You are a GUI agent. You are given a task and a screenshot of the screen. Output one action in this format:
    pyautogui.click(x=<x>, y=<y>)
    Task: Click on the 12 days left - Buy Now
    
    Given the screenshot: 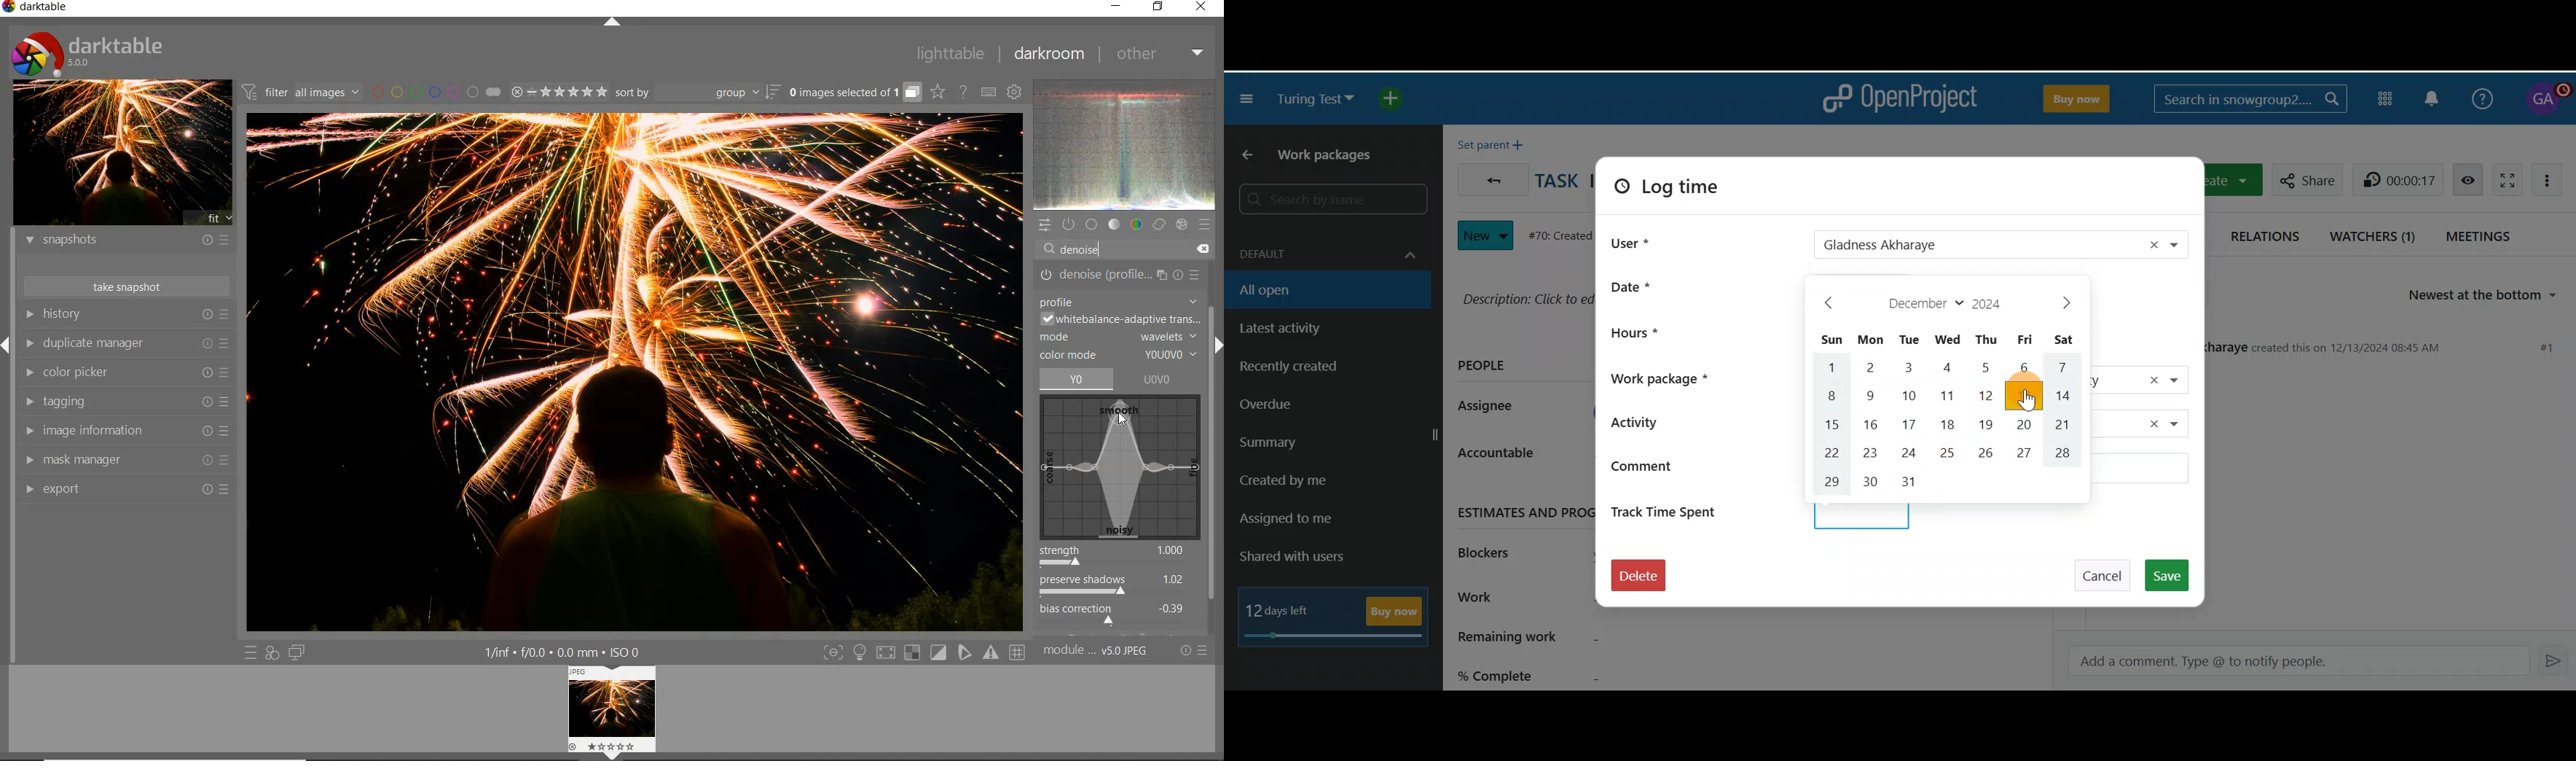 What is the action you would take?
    pyautogui.click(x=1338, y=613)
    